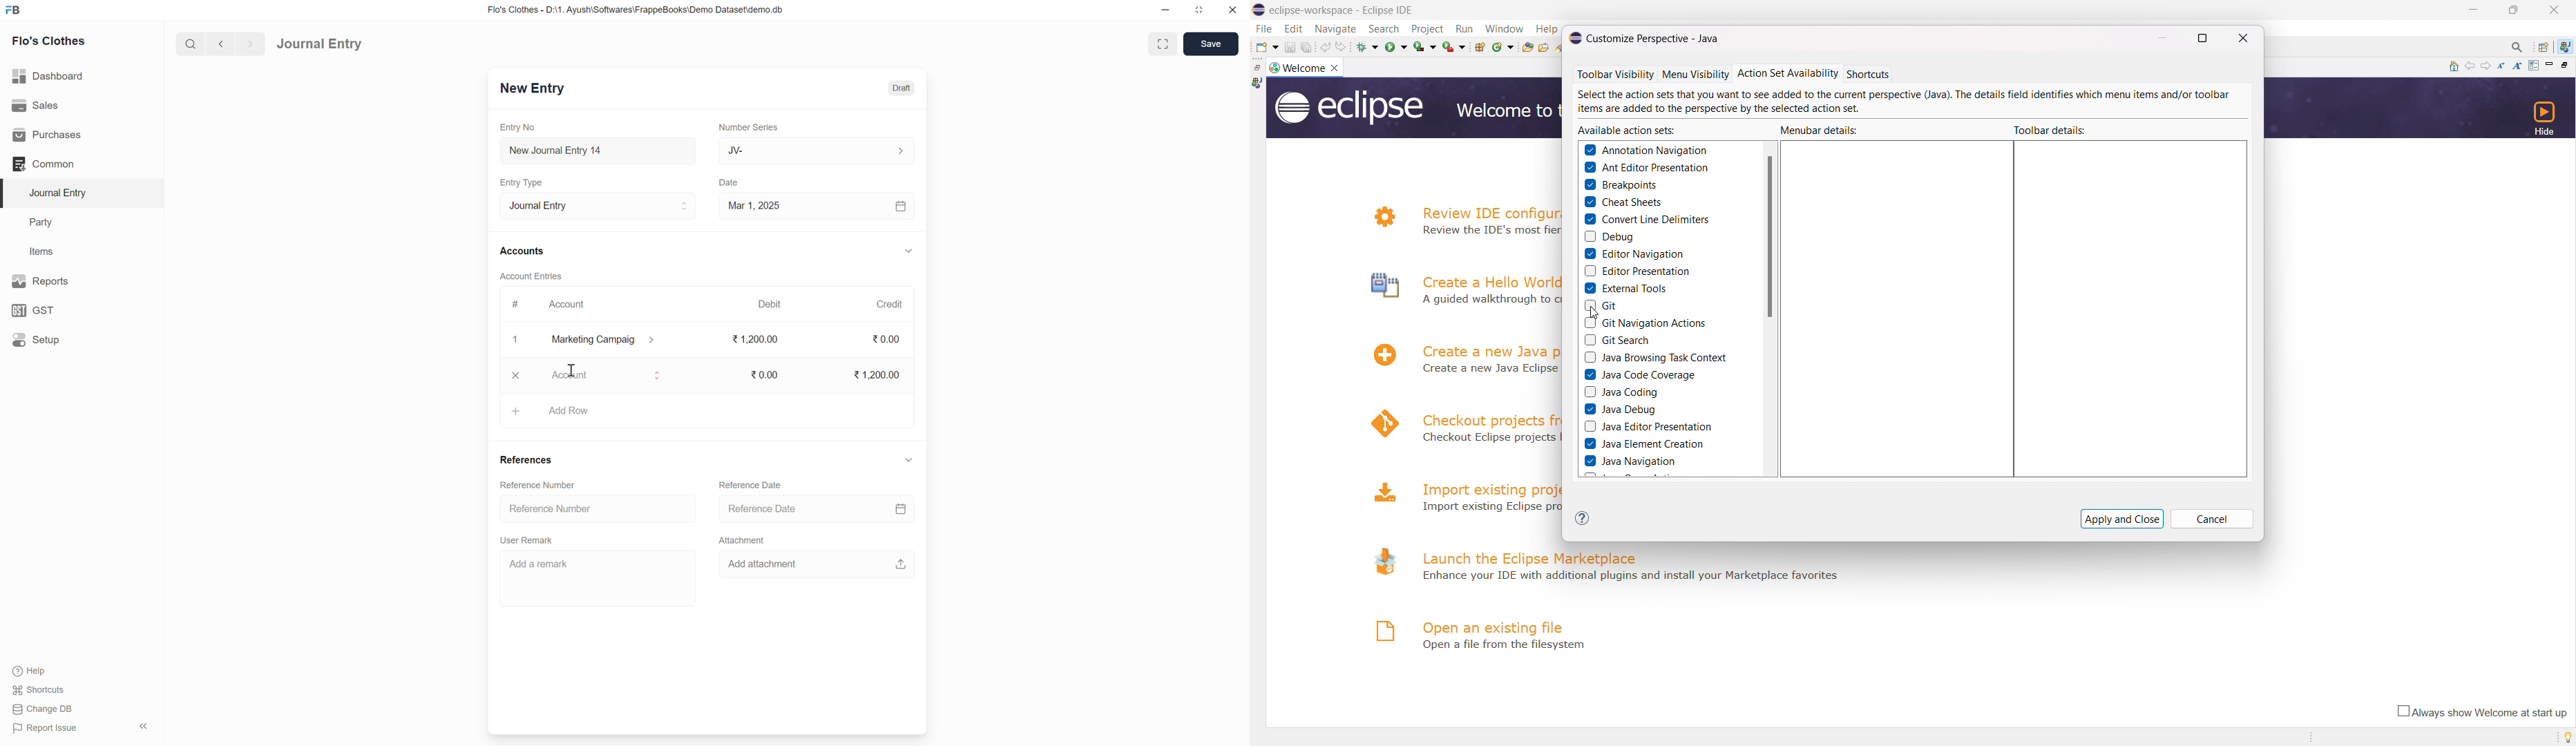 This screenshot has height=756, width=2576. I want to click on GST, so click(35, 311).